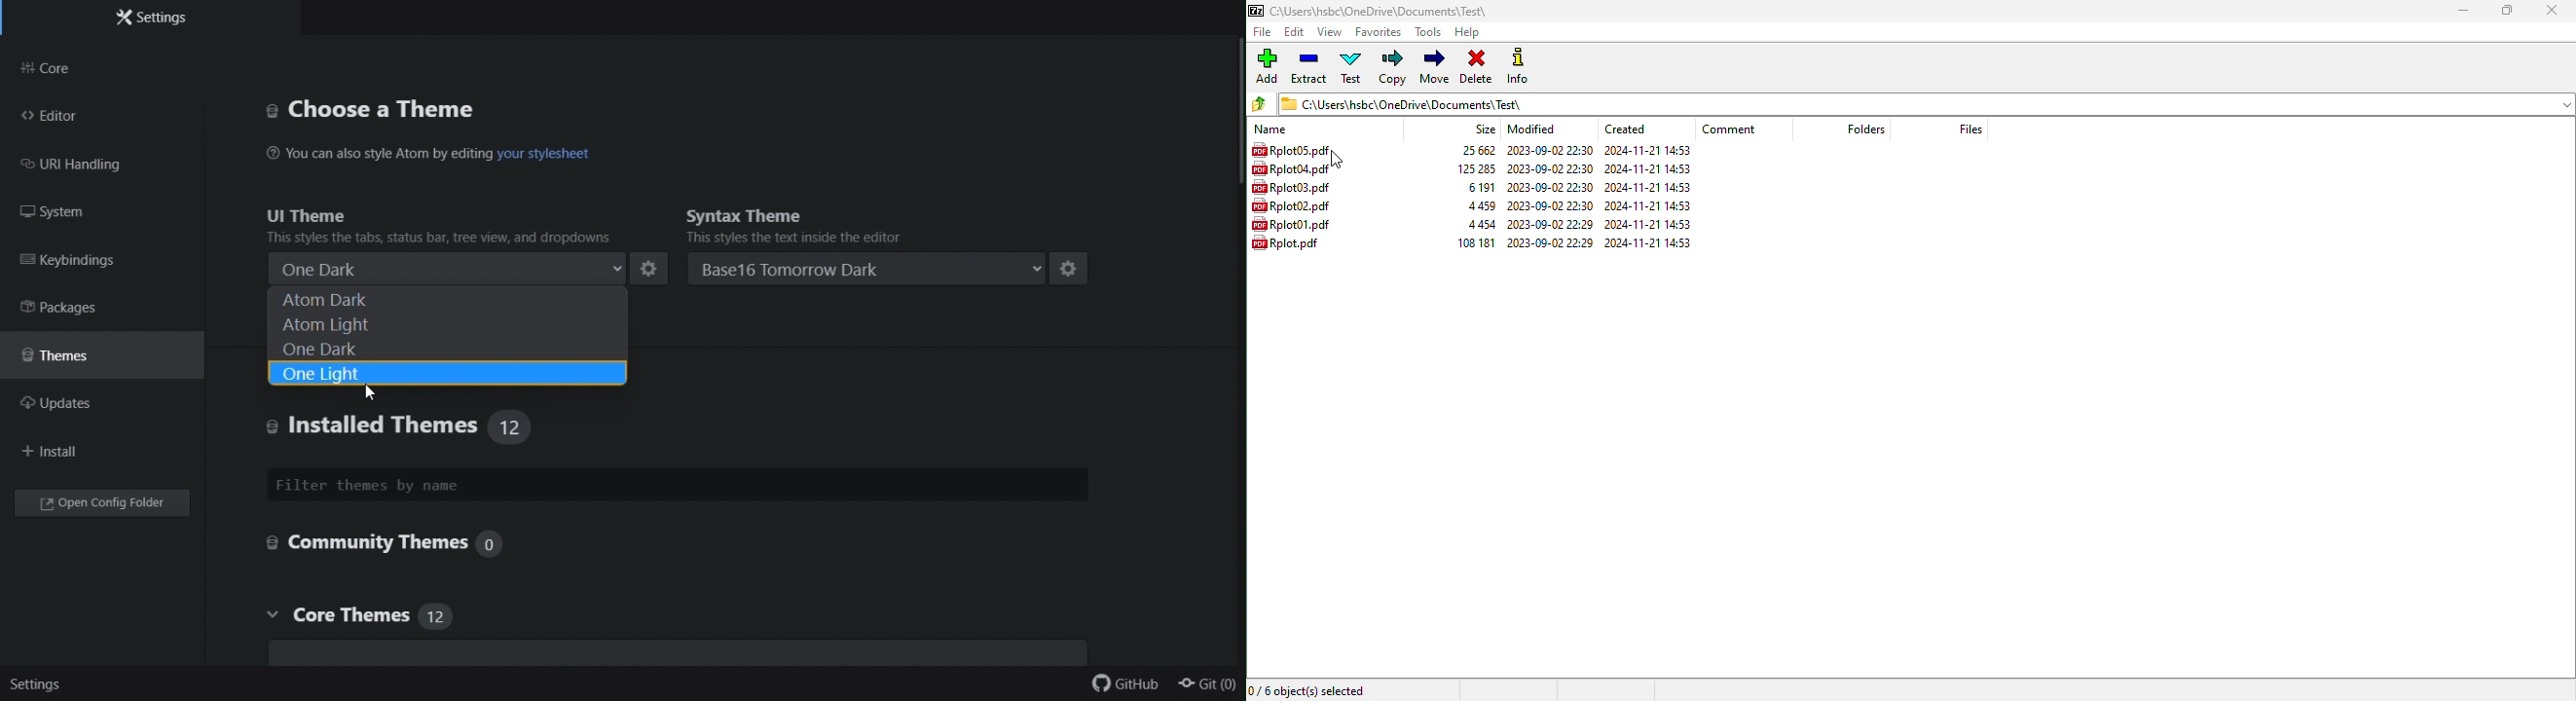 This screenshot has width=2576, height=728. Describe the element at coordinates (1270, 129) in the screenshot. I see `name` at that location.